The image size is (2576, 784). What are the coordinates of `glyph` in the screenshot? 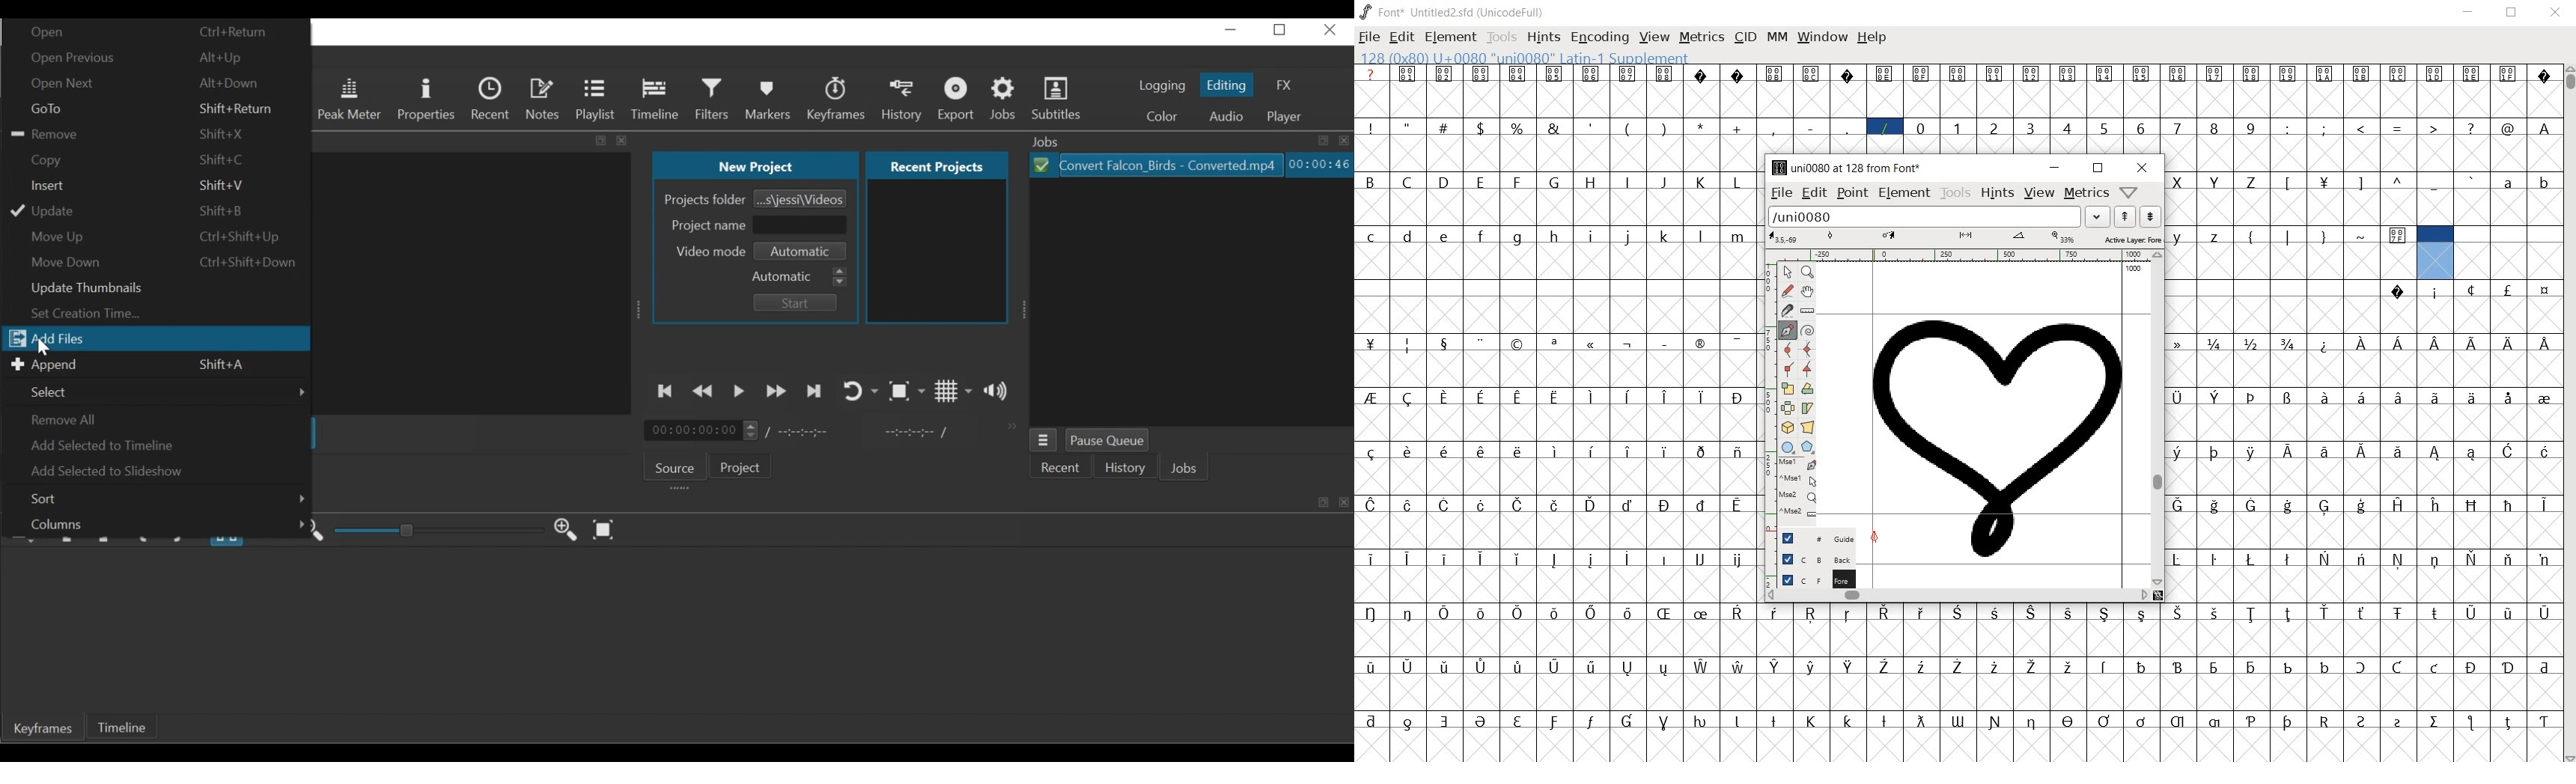 It's located at (1663, 669).